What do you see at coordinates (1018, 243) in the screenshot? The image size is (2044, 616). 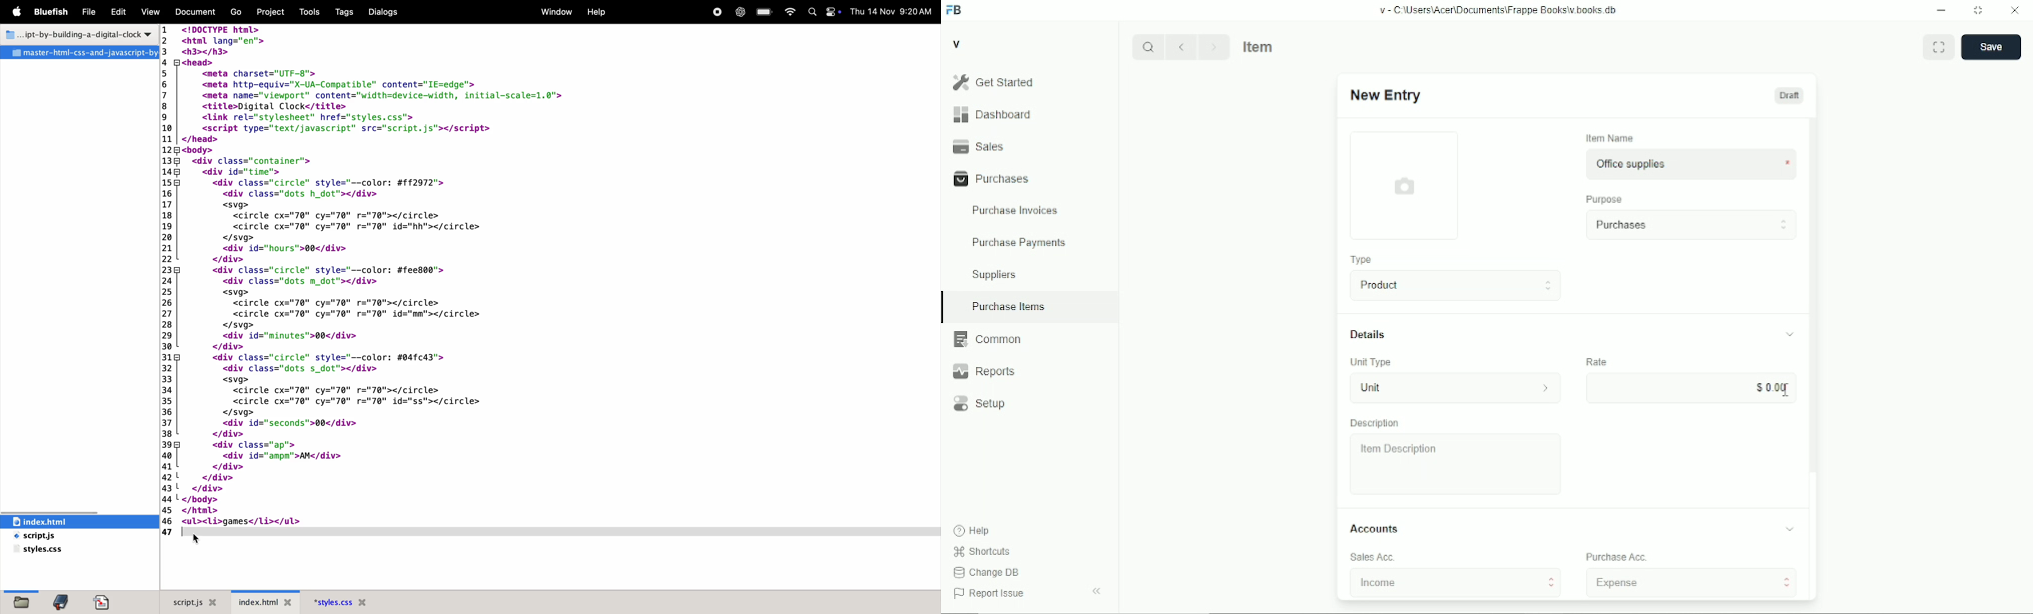 I see `purchase payments` at bounding box center [1018, 243].